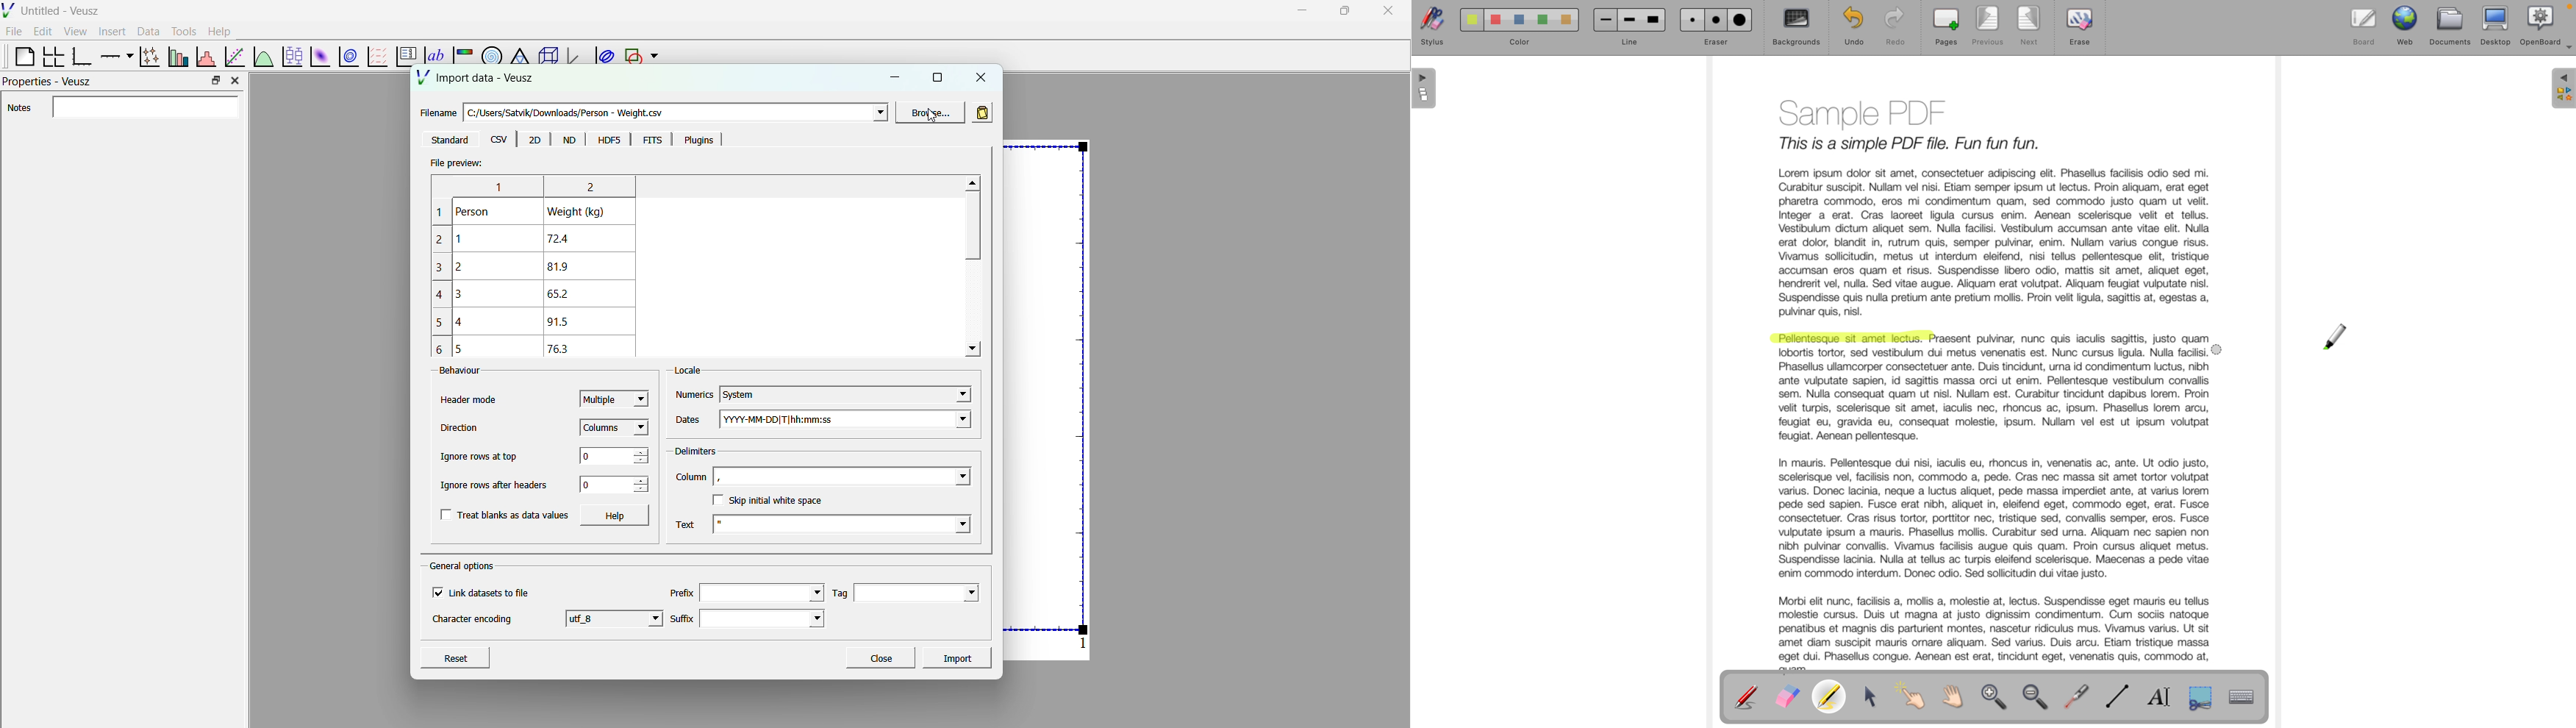 The image size is (2576, 728). What do you see at coordinates (2496, 25) in the screenshot?
I see `desktop` at bounding box center [2496, 25].